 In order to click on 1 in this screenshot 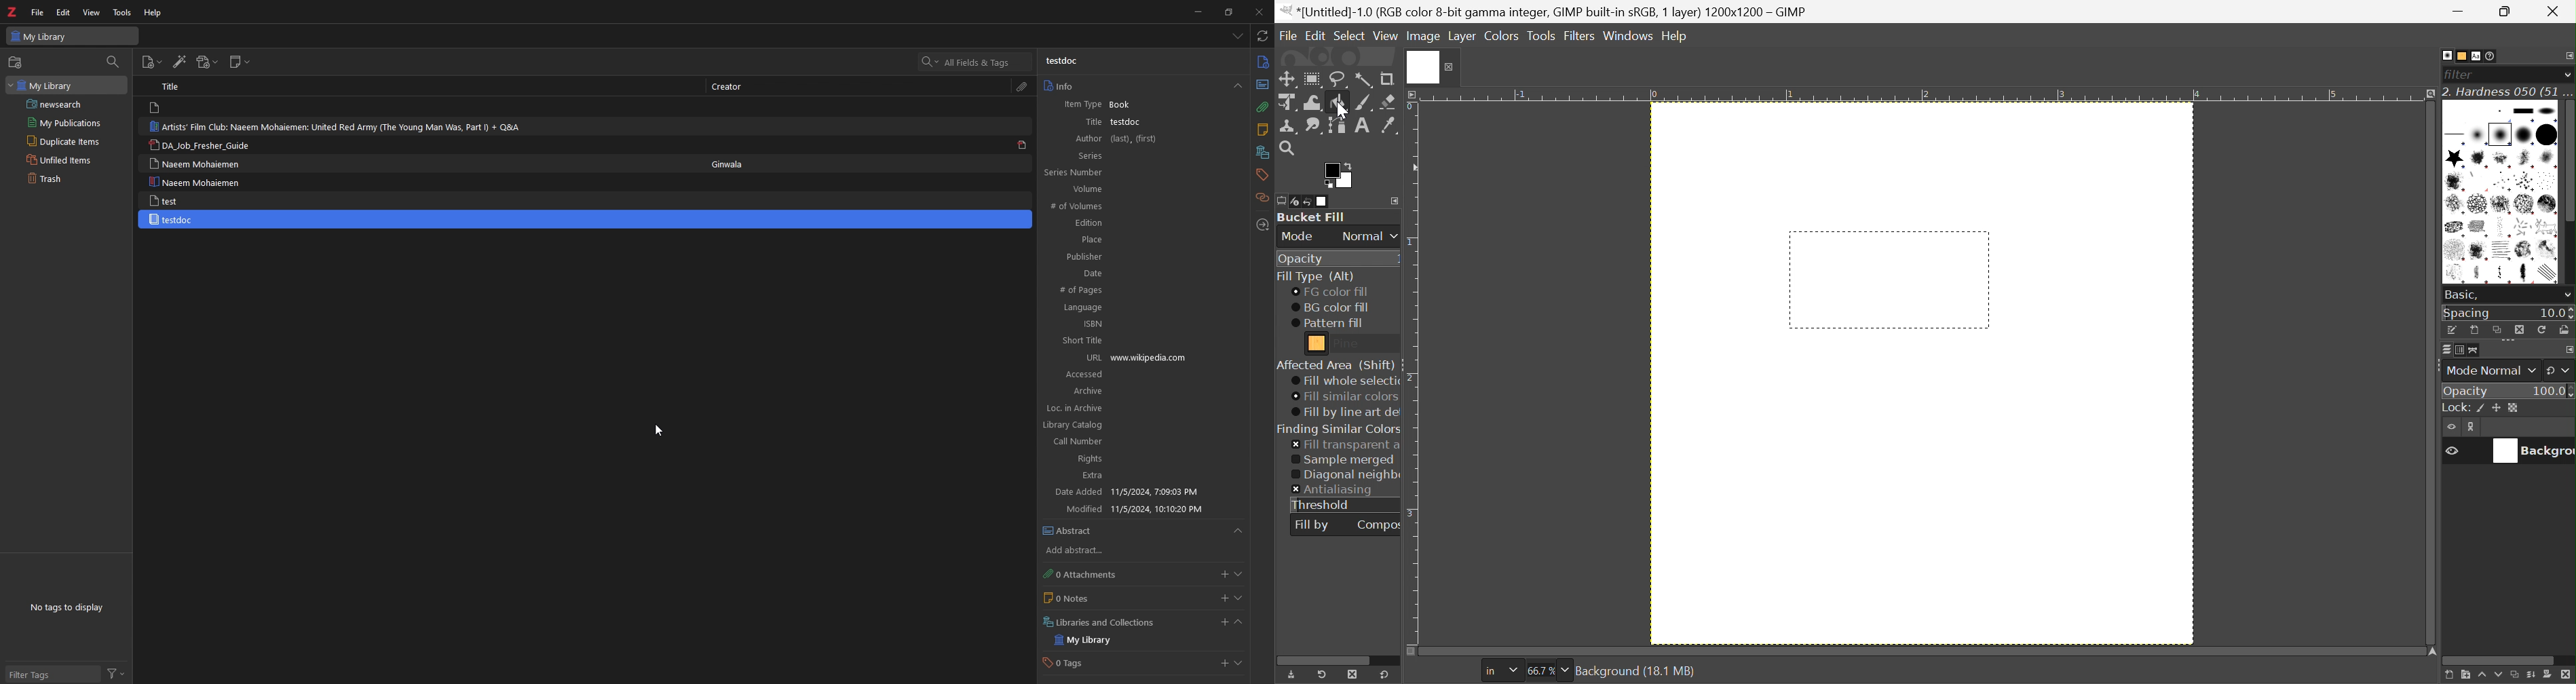, I will do `click(1790, 94)`.